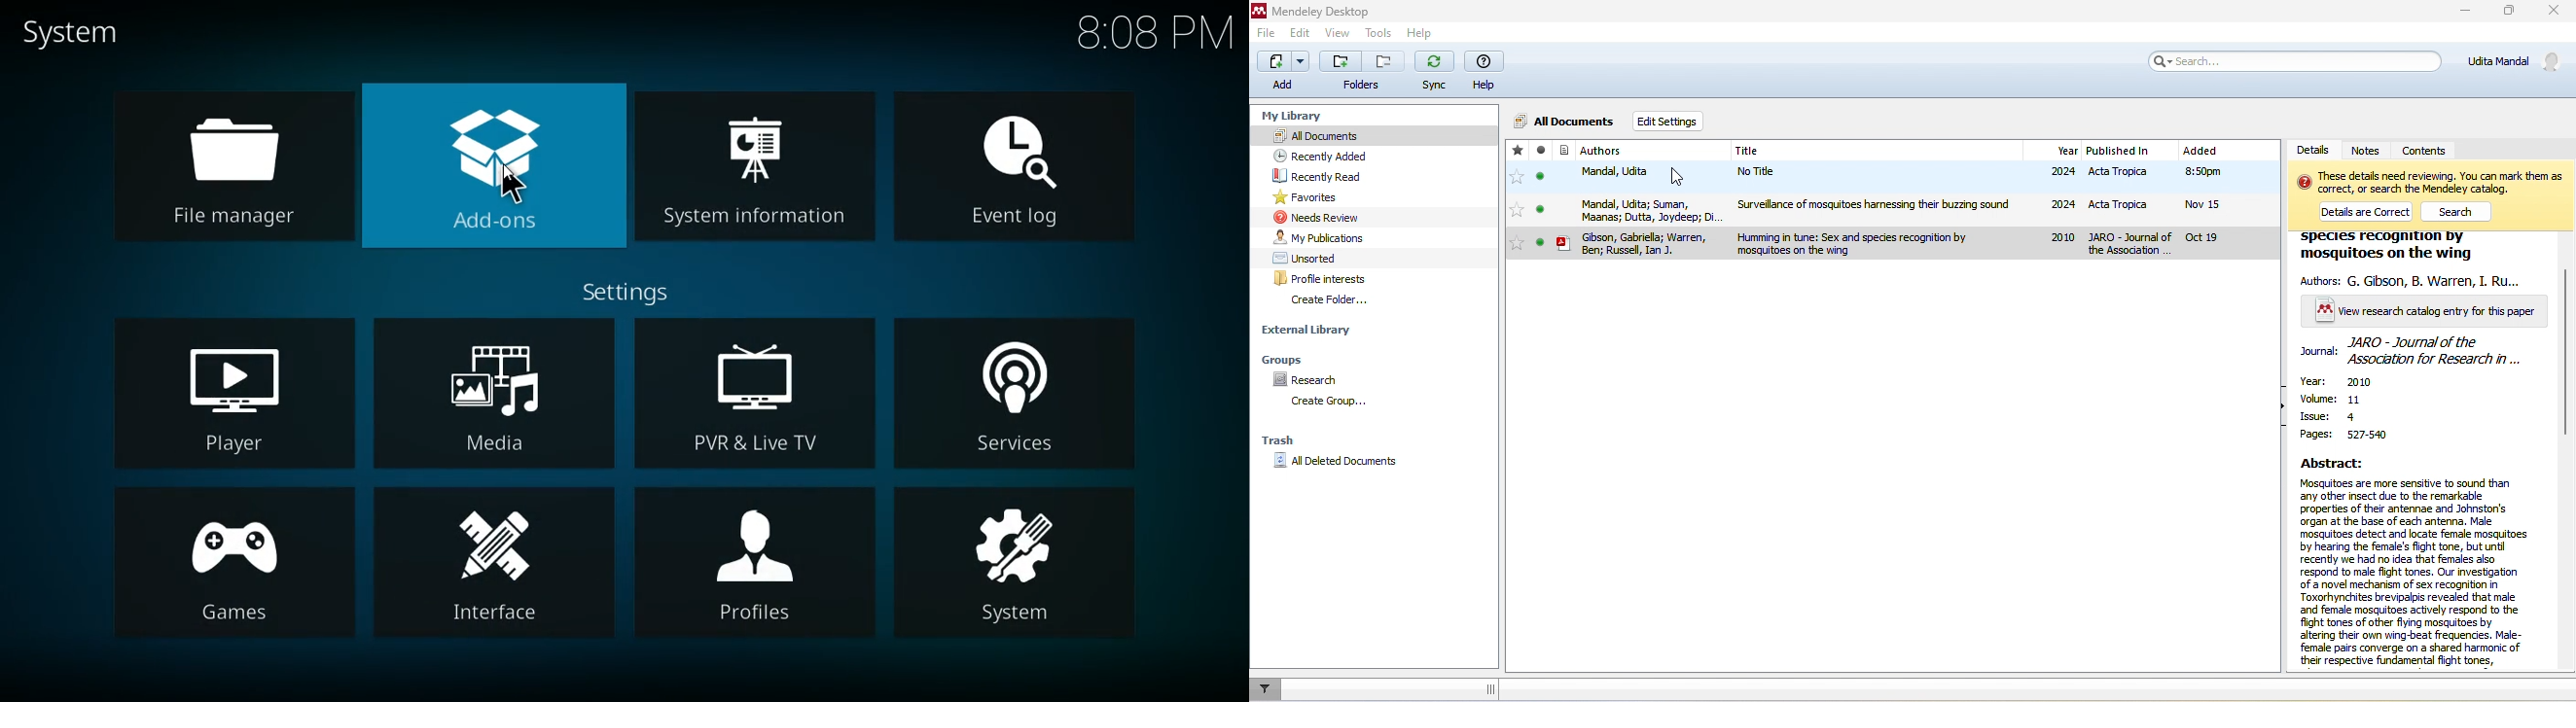  Describe the element at coordinates (2126, 207) in the screenshot. I see `acta tropica` at that location.